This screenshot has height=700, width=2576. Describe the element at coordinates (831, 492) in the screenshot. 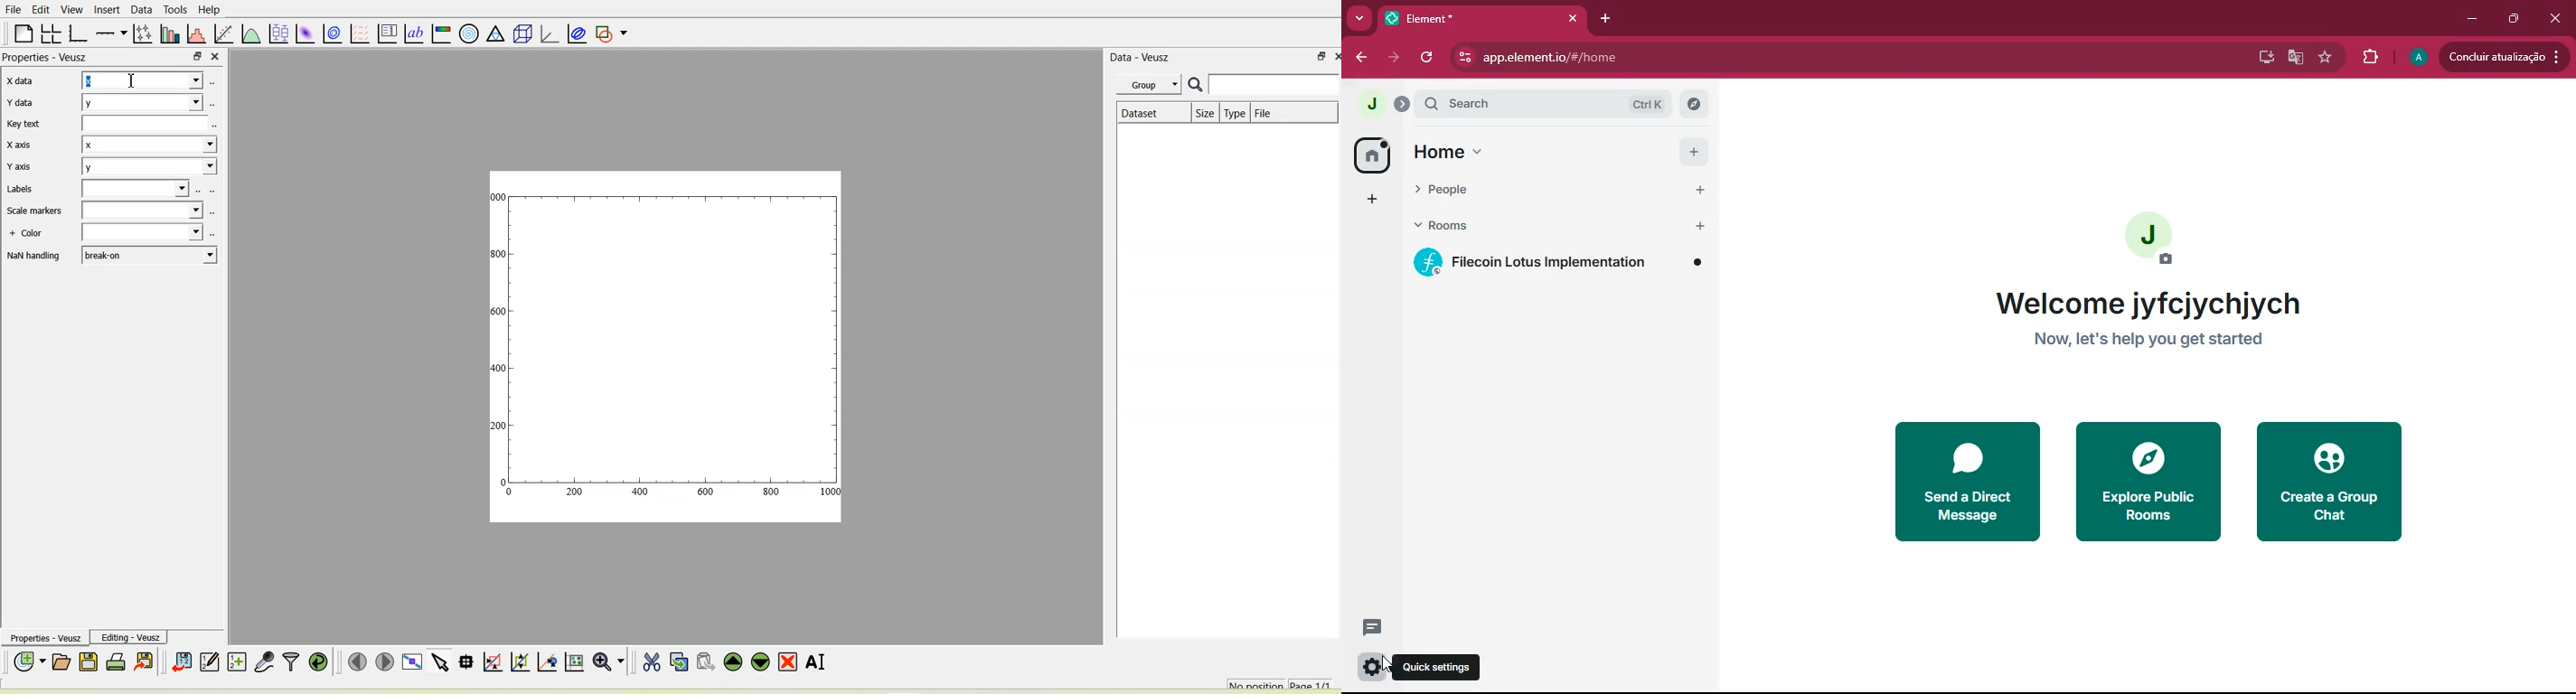

I see `1000` at that location.